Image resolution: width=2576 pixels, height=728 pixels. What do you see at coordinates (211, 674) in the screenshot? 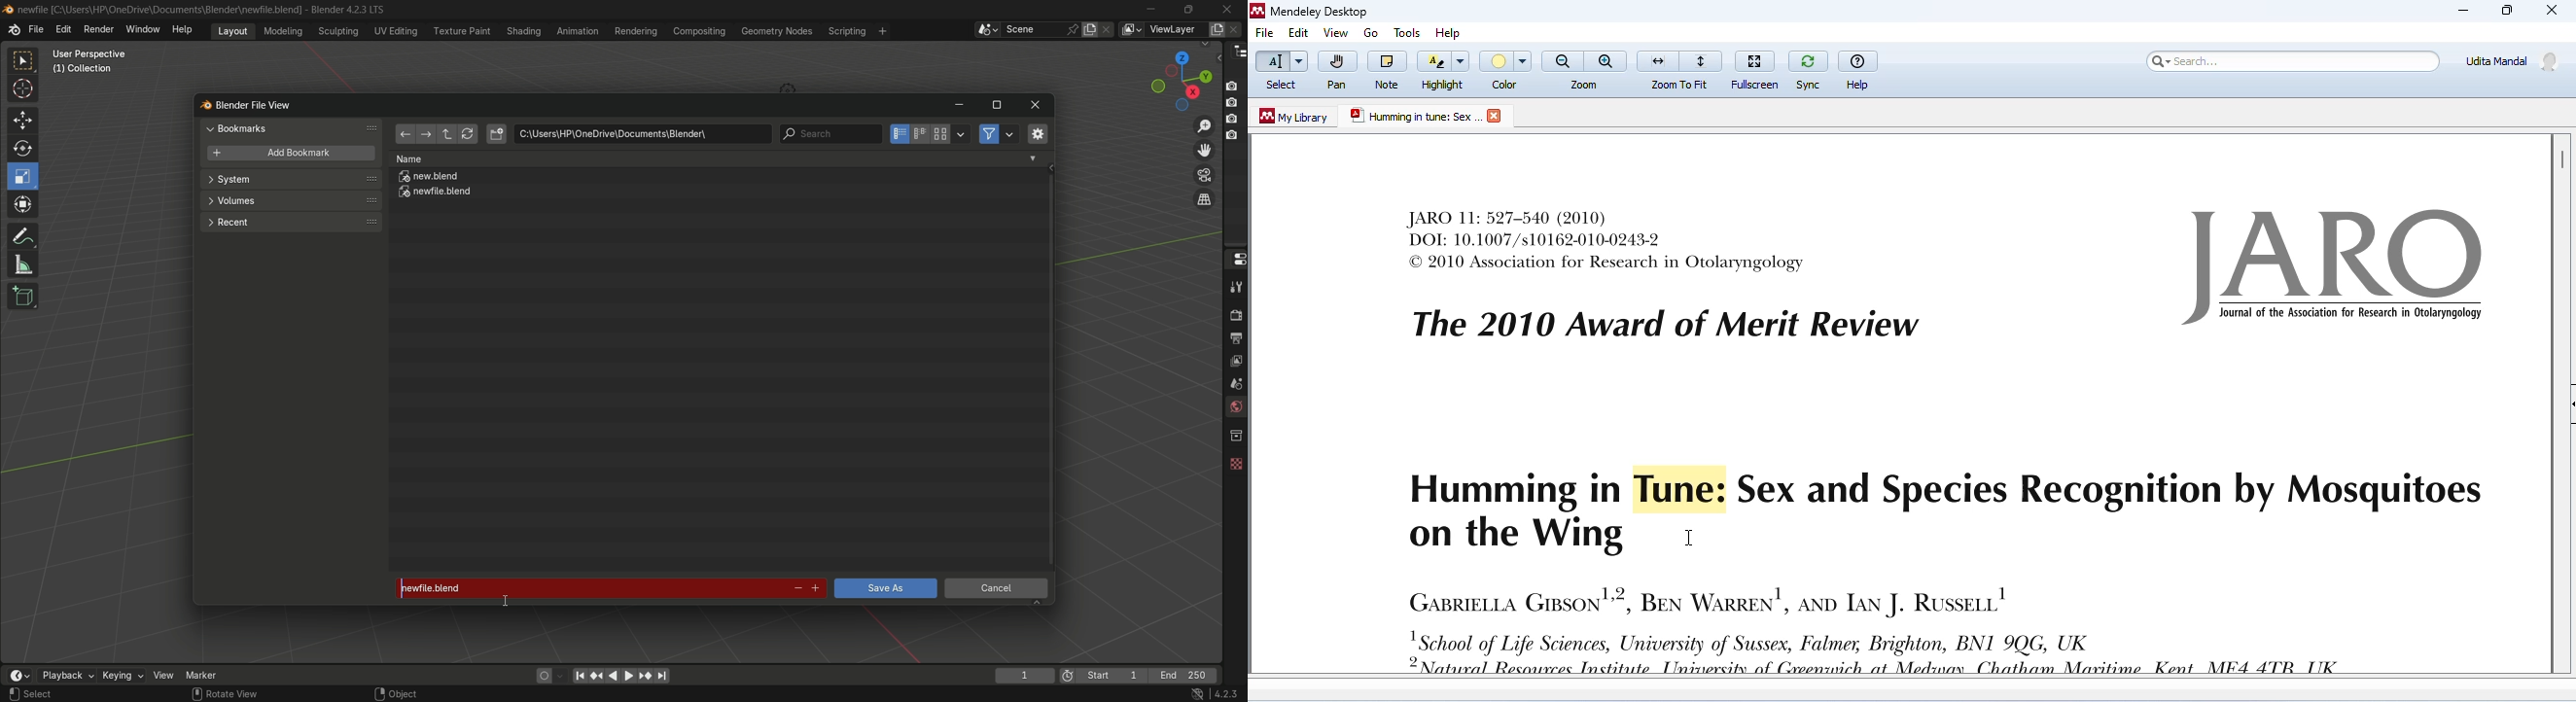
I see `marker` at bounding box center [211, 674].